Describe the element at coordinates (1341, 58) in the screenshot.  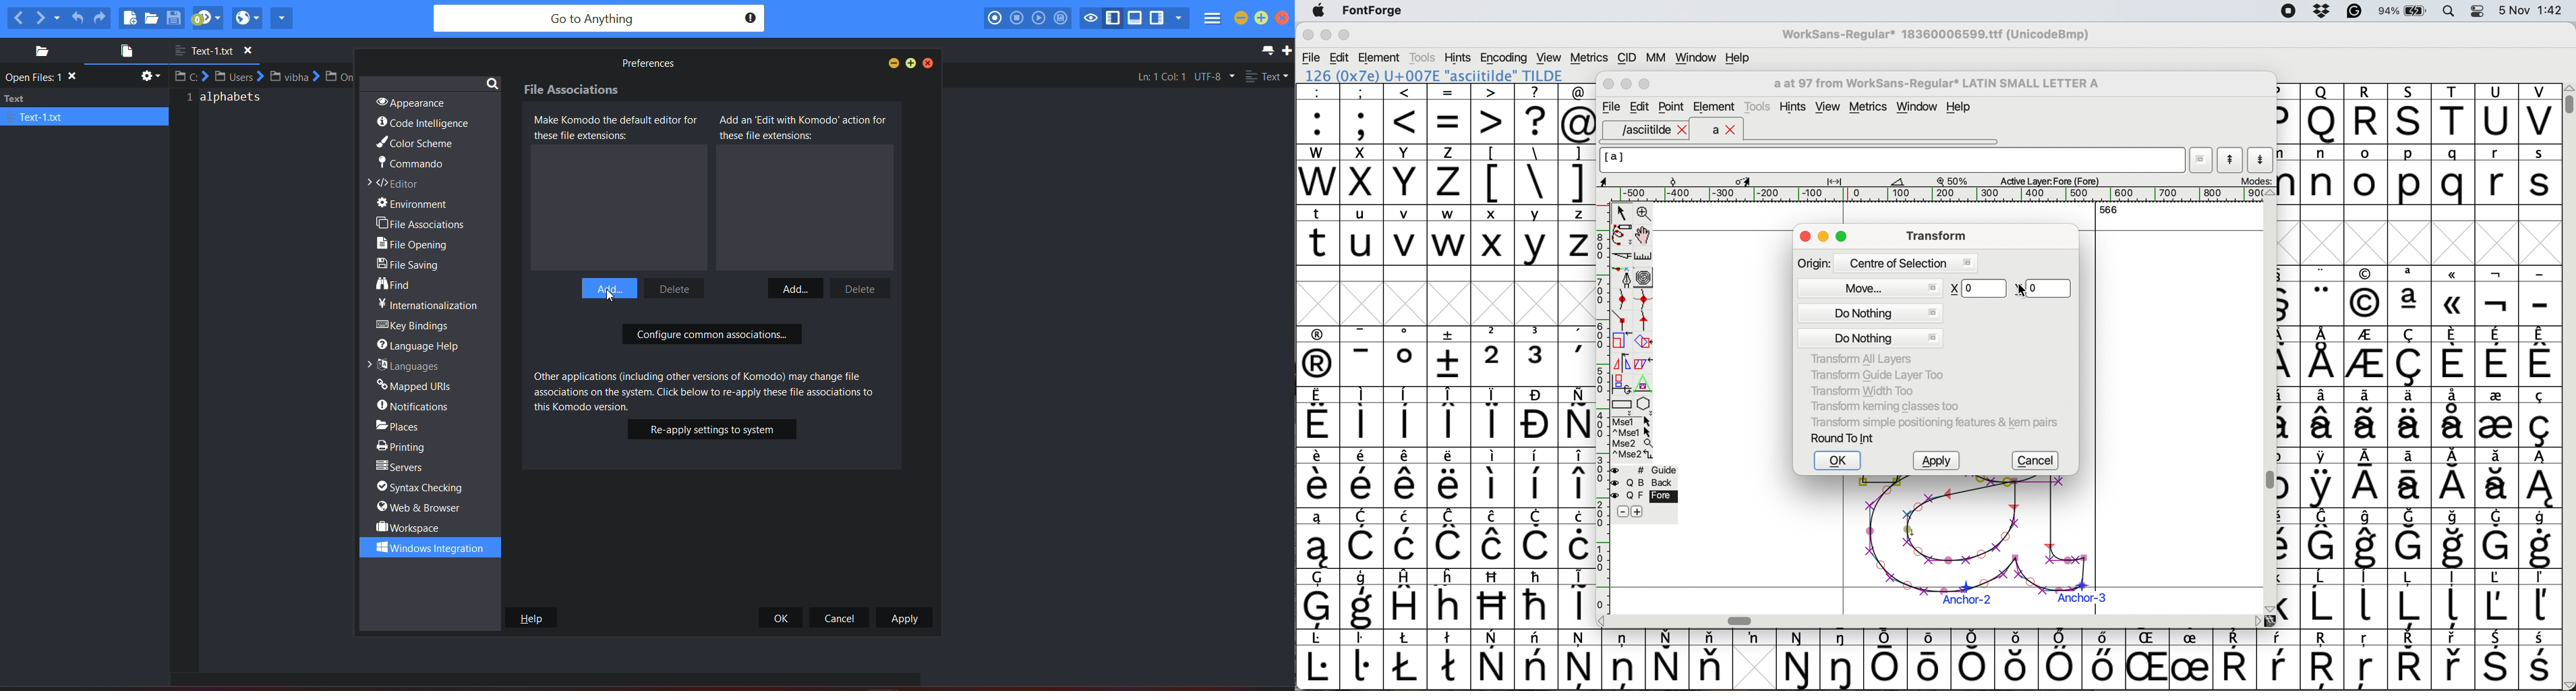
I see `edit` at that location.